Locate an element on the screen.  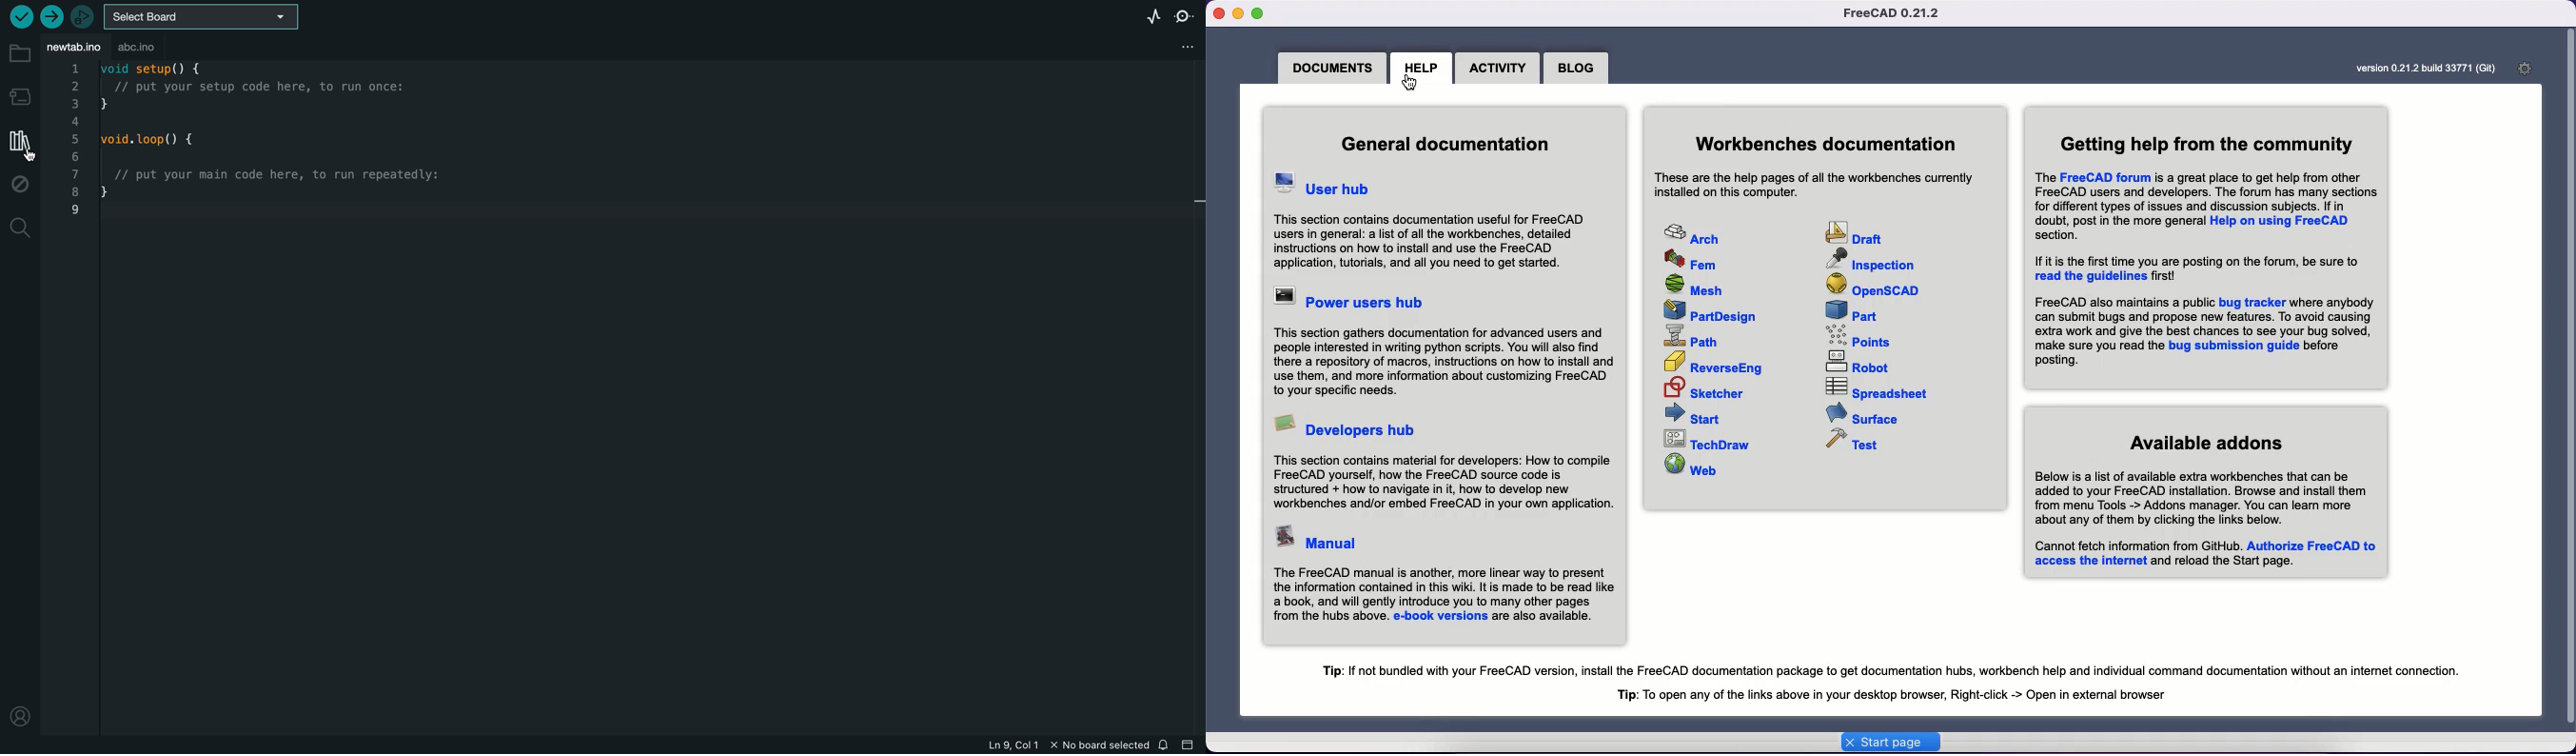
Available adding is located at coordinates (2206, 494).